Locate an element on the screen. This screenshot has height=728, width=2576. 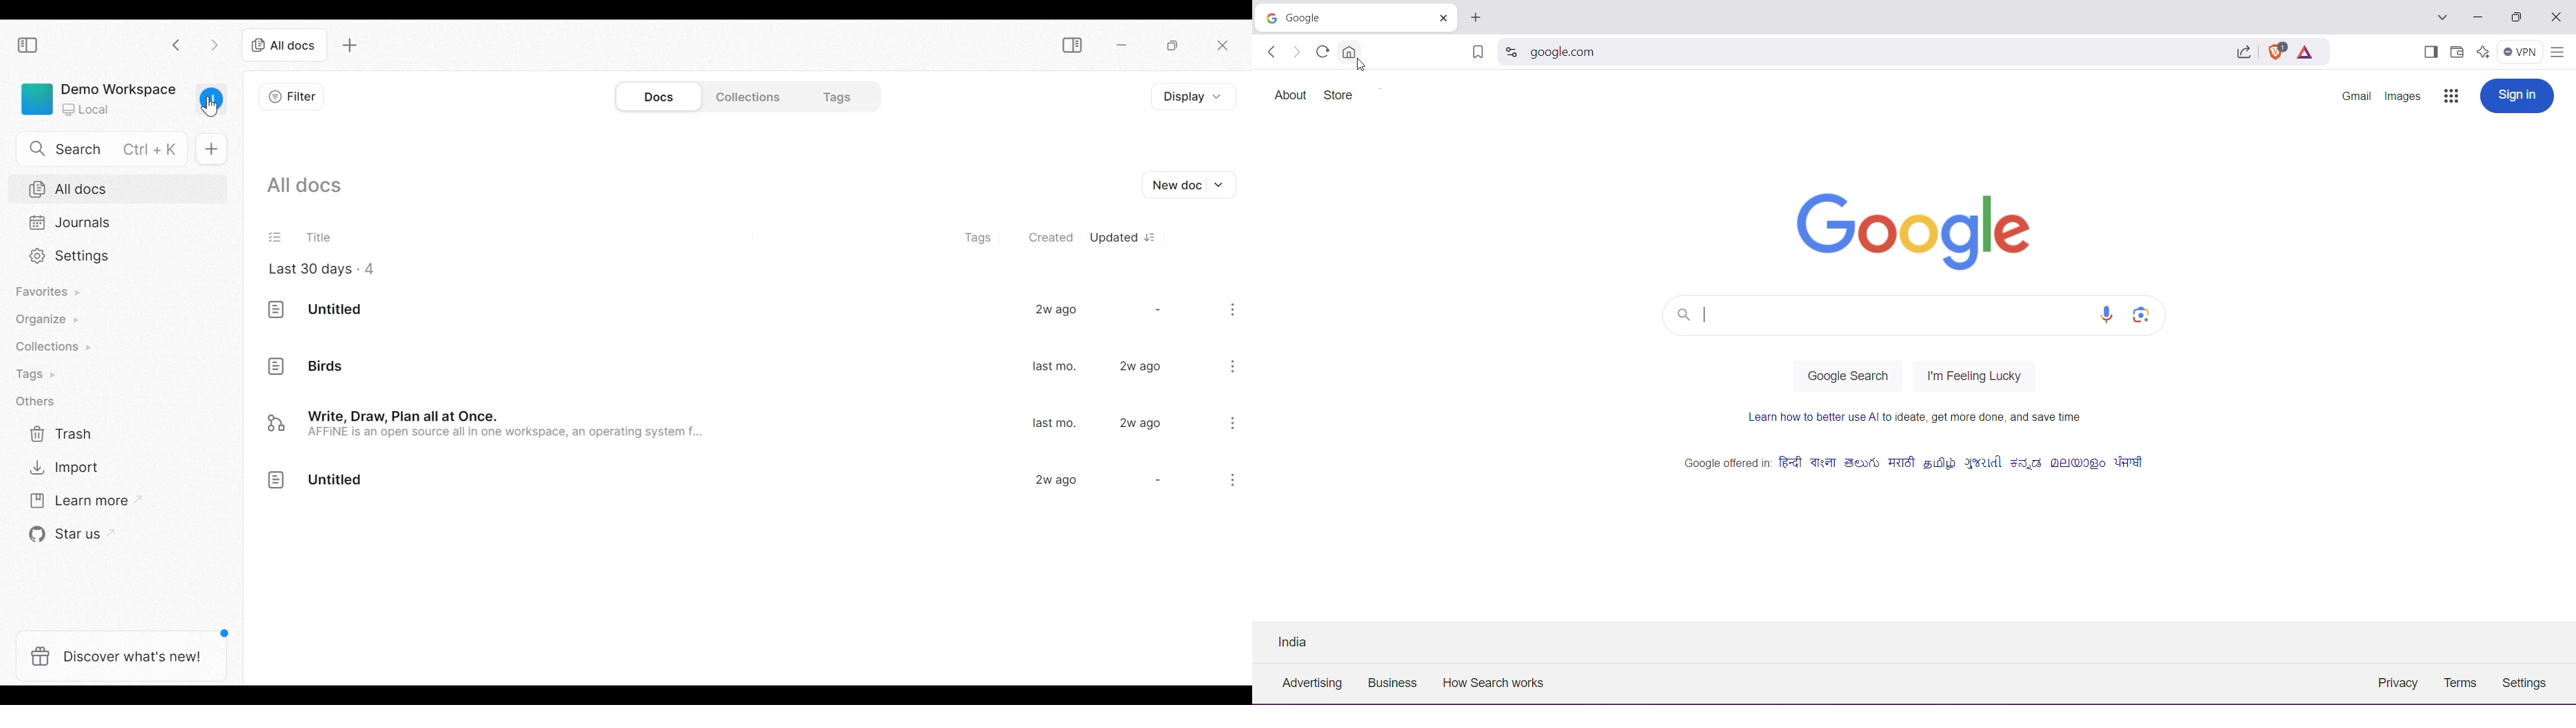
About is located at coordinates (1291, 95).